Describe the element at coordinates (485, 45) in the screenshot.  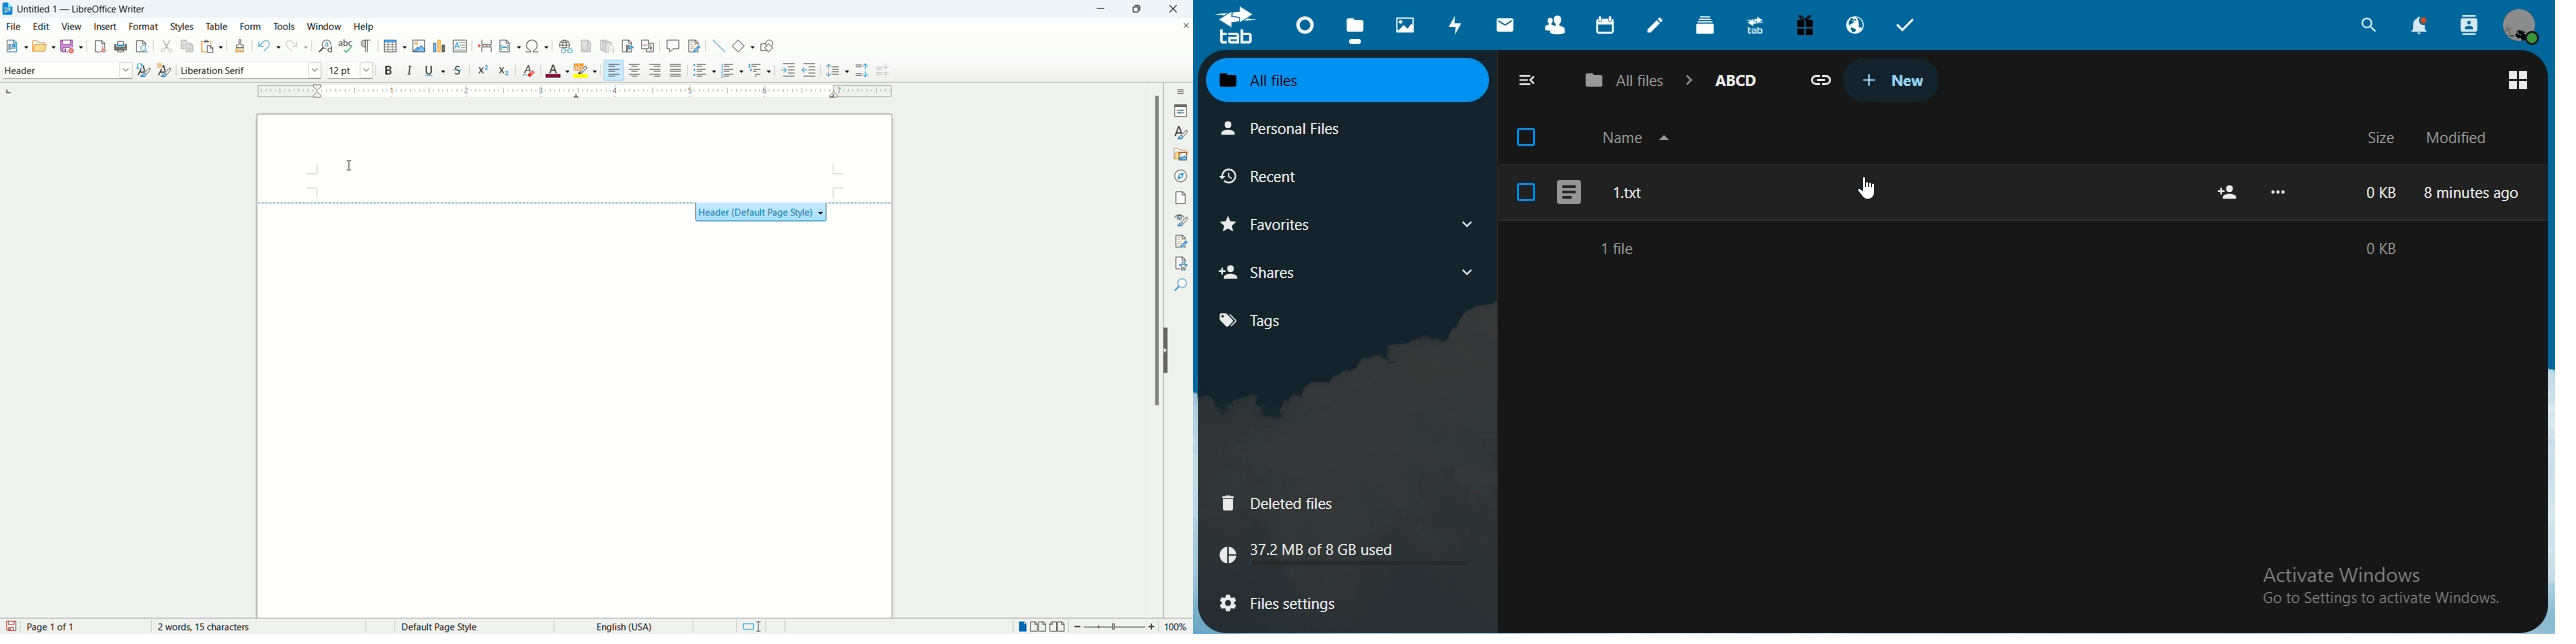
I see `insert page break` at that location.